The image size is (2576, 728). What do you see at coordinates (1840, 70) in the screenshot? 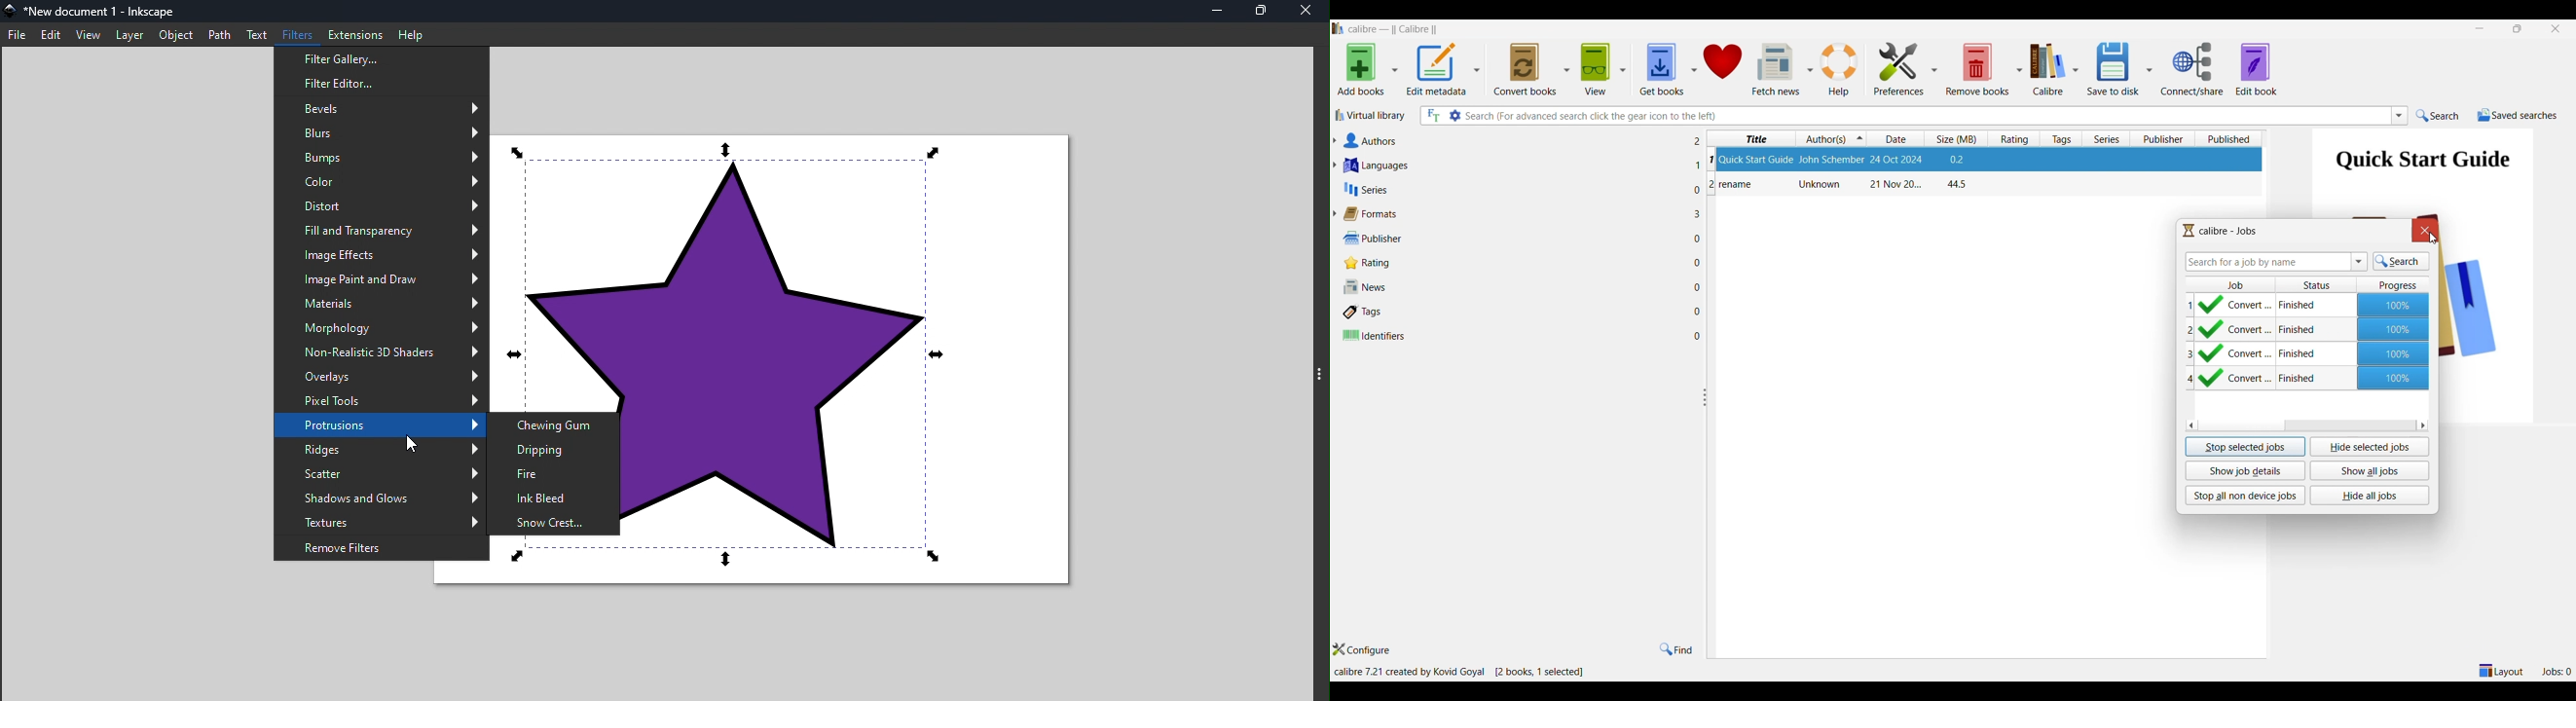
I see `Help` at bounding box center [1840, 70].